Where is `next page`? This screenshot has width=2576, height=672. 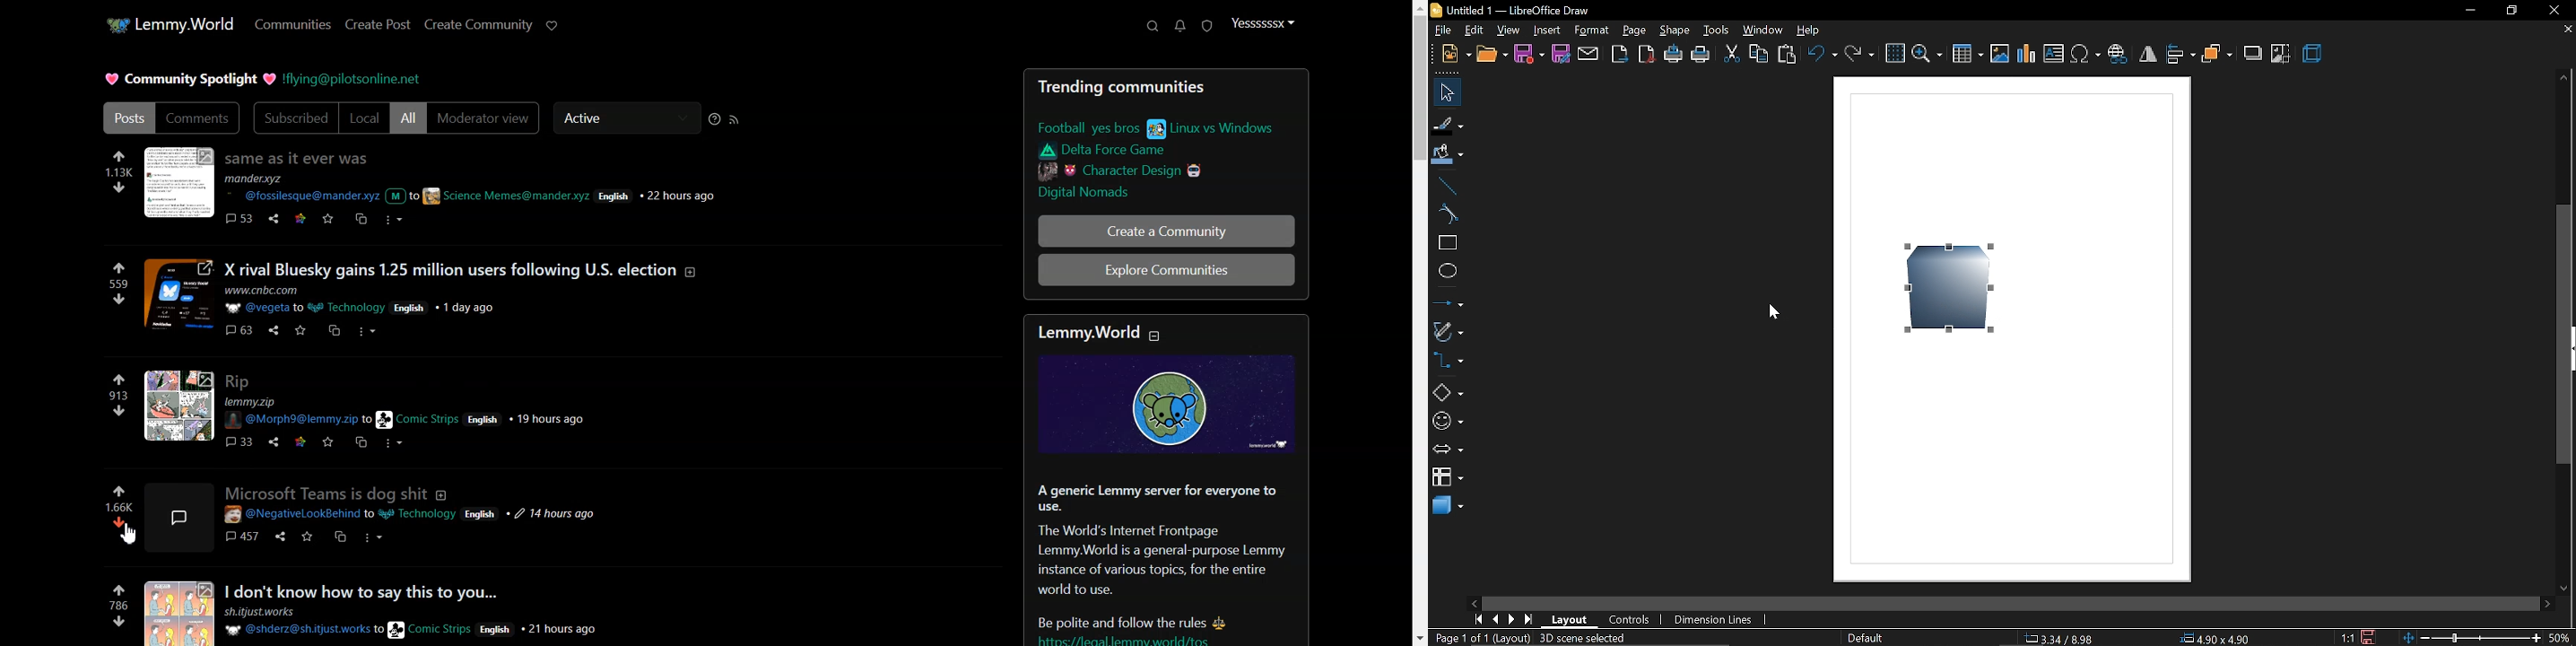
next page is located at coordinates (1510, 619).